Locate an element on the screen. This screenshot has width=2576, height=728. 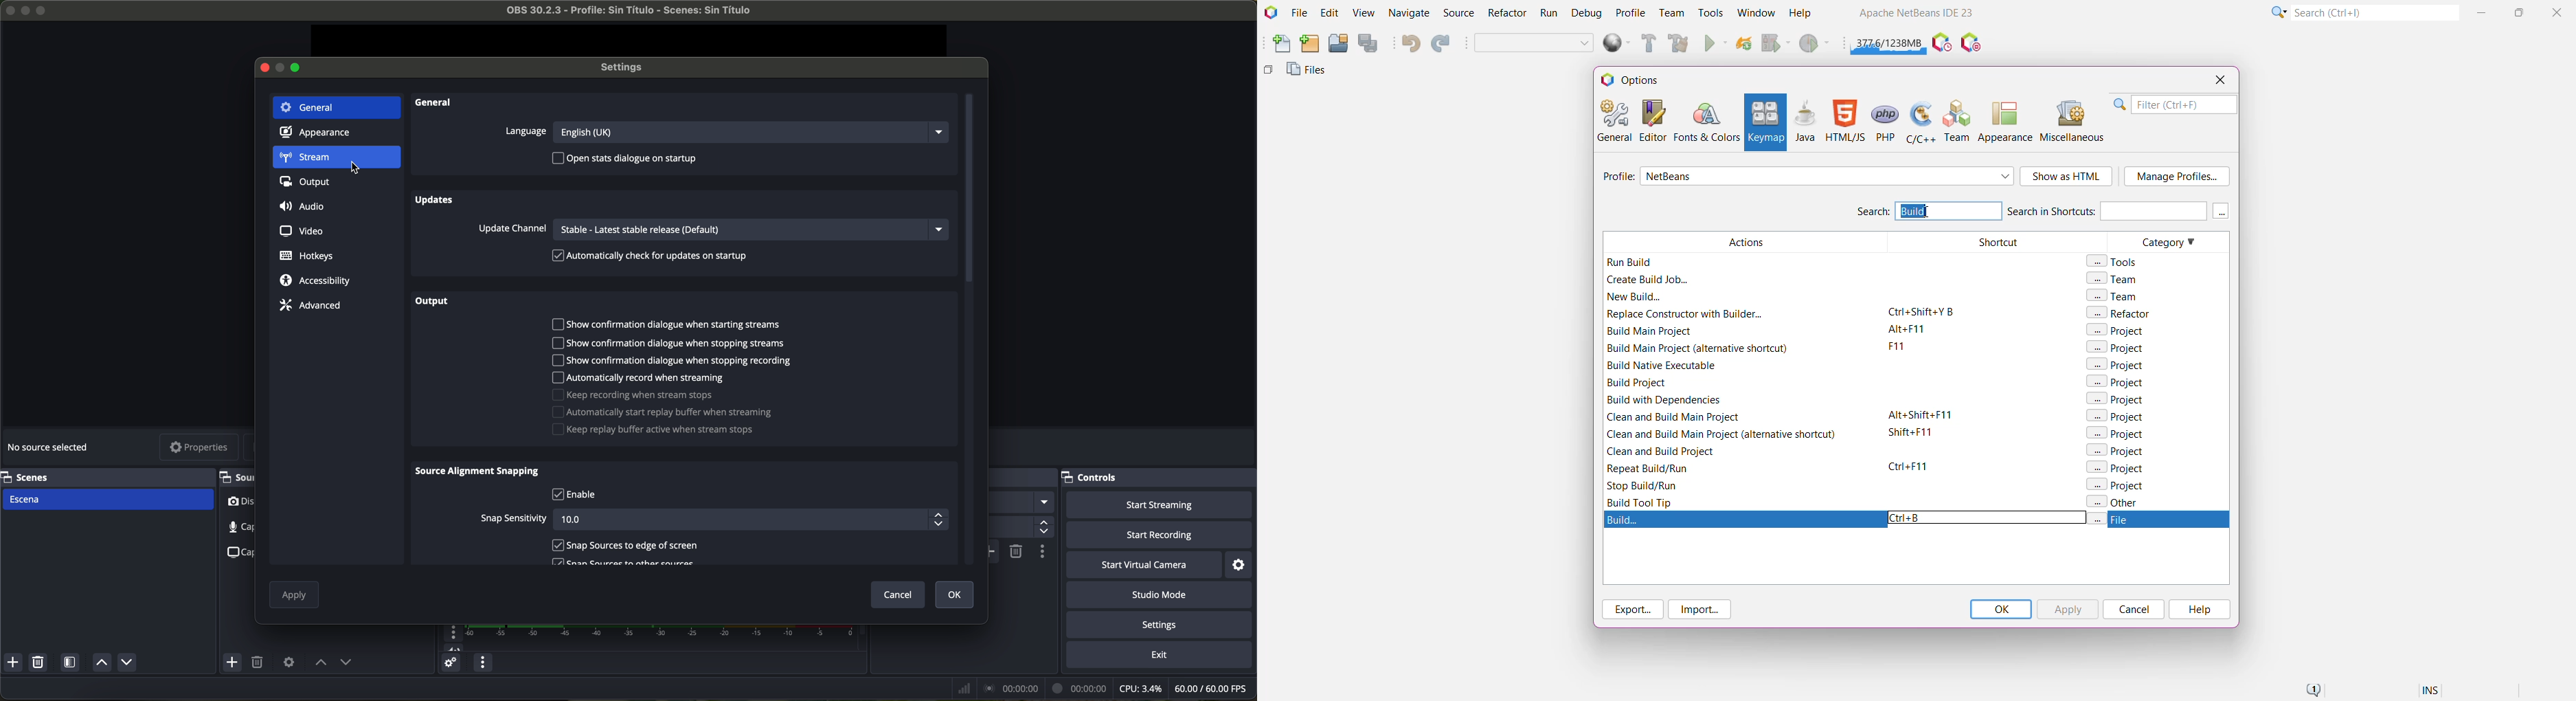
Export is located at coordinates (1631, 609).